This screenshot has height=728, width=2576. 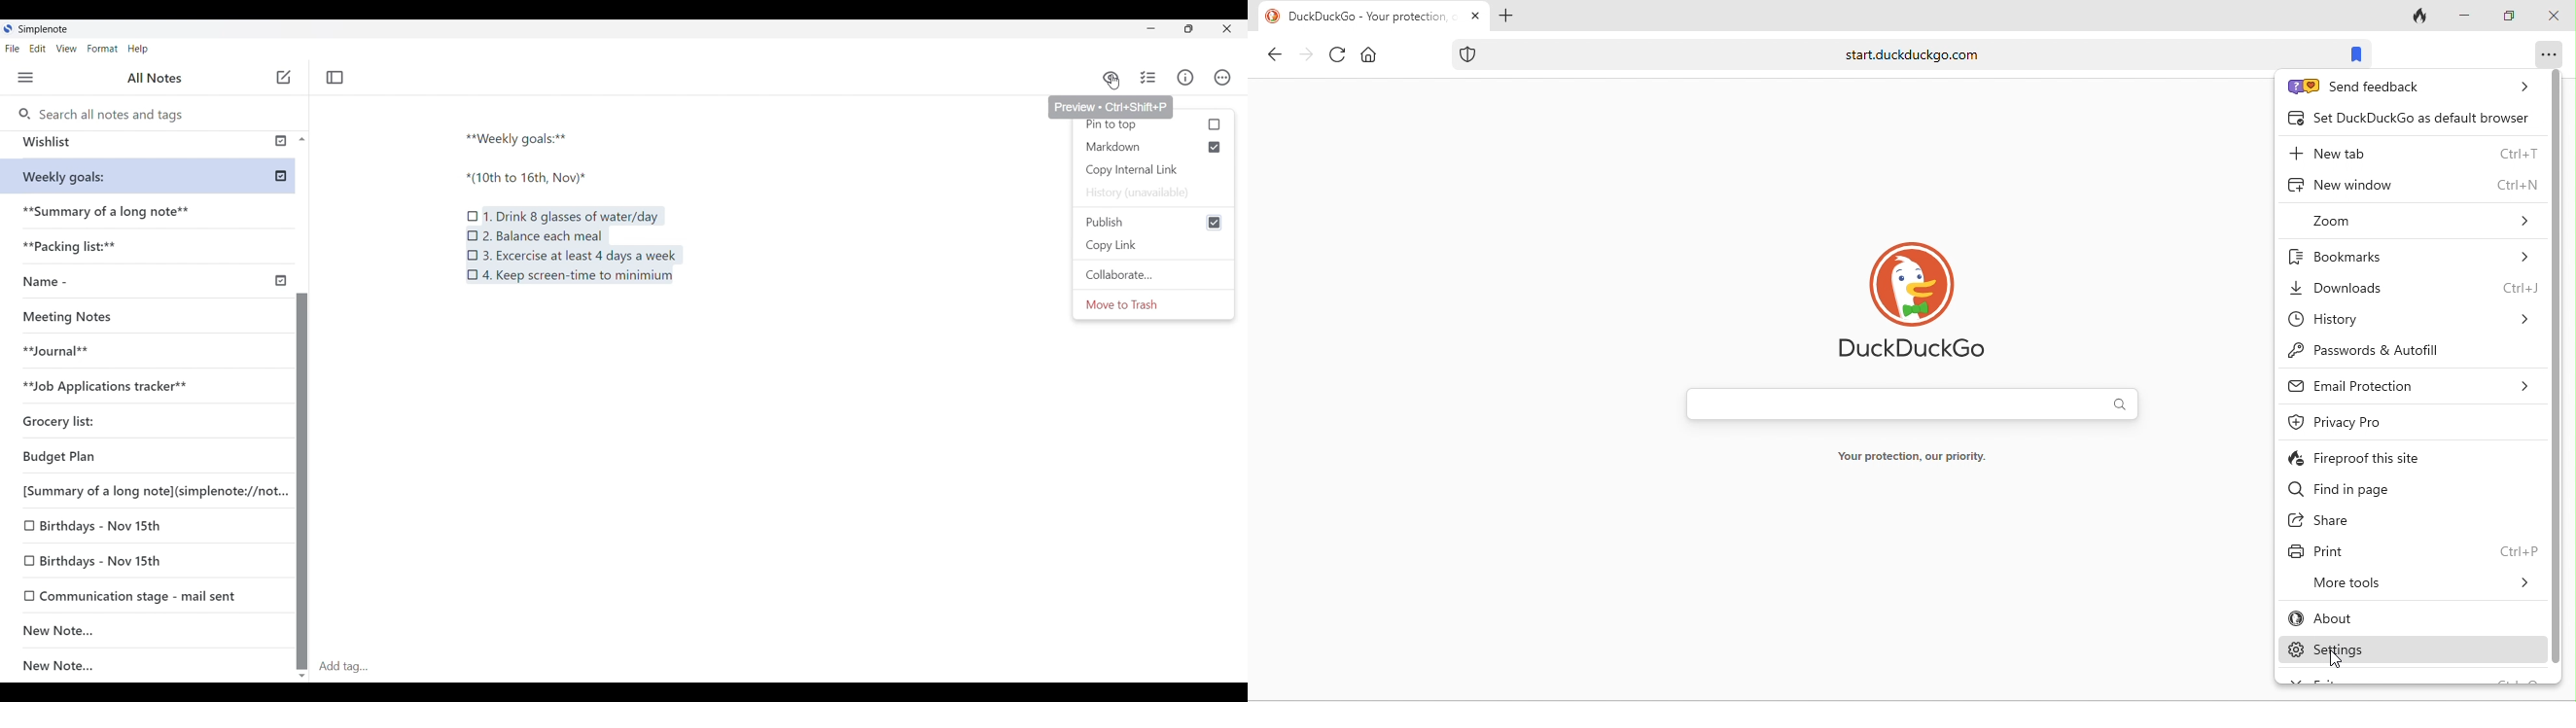 What do you see at coordinates (1119, 278) in the screenshot?
I see `Collaborate` at bounding box center [1119, 278].